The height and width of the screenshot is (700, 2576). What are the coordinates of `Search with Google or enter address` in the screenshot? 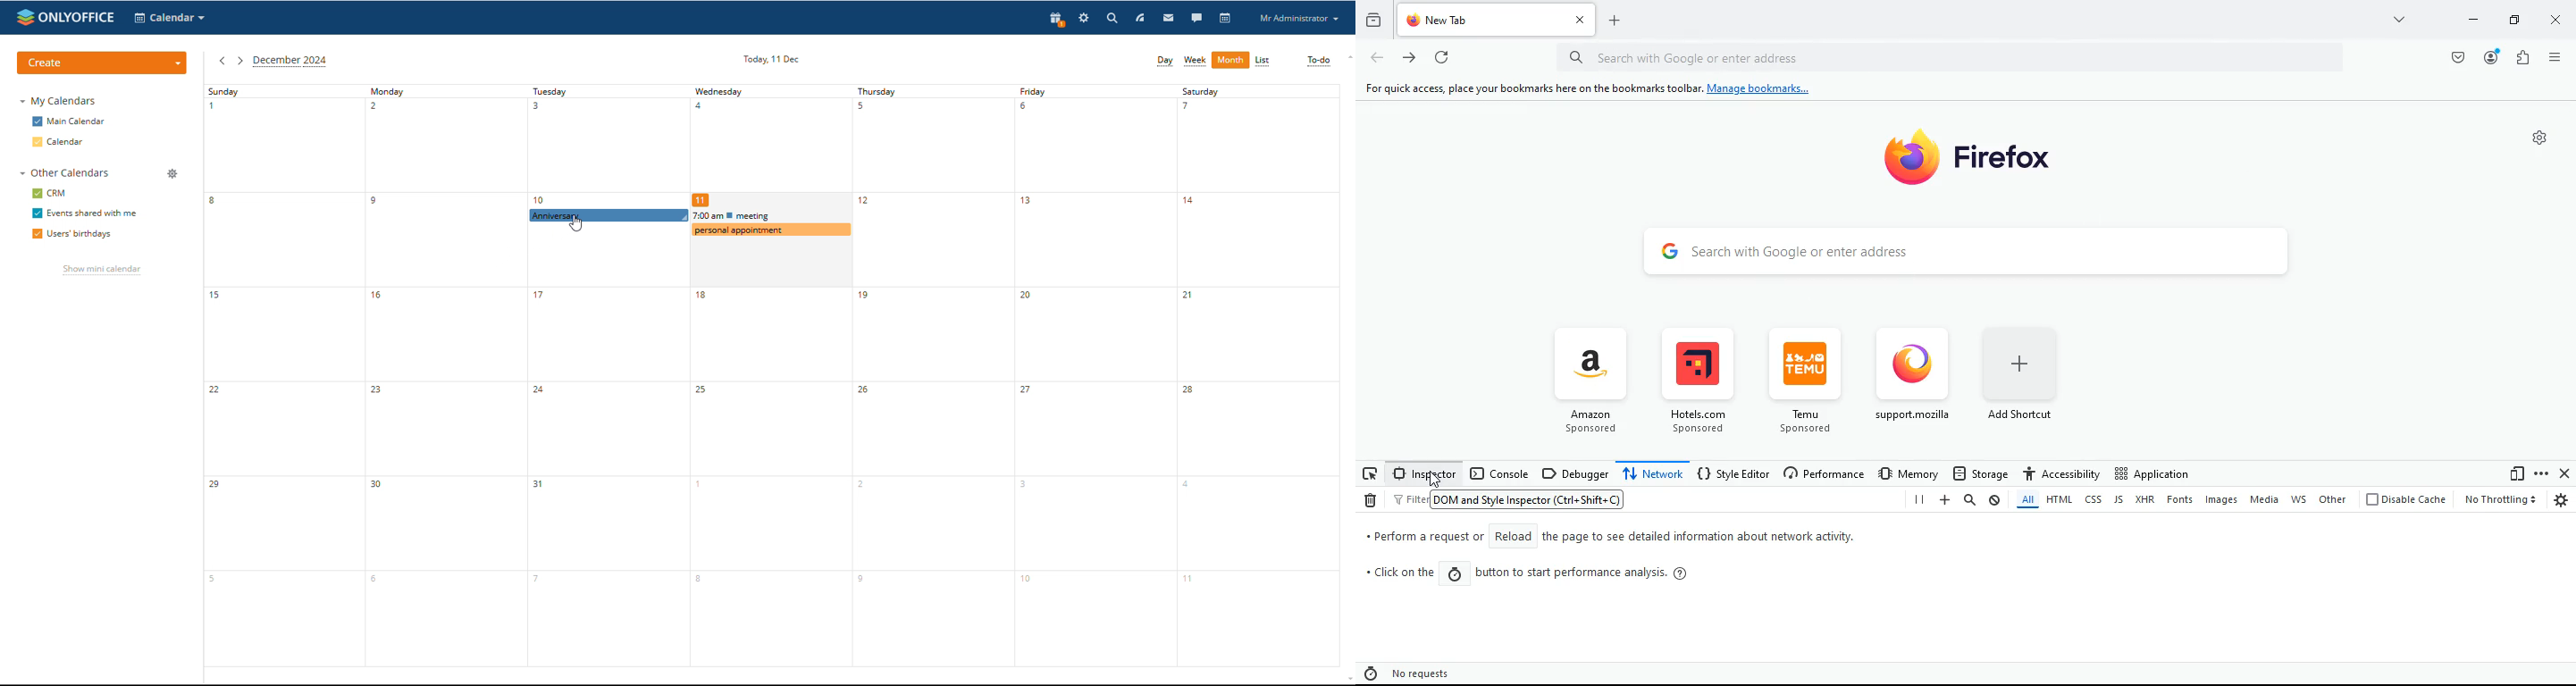 It's located at (1801, 250).